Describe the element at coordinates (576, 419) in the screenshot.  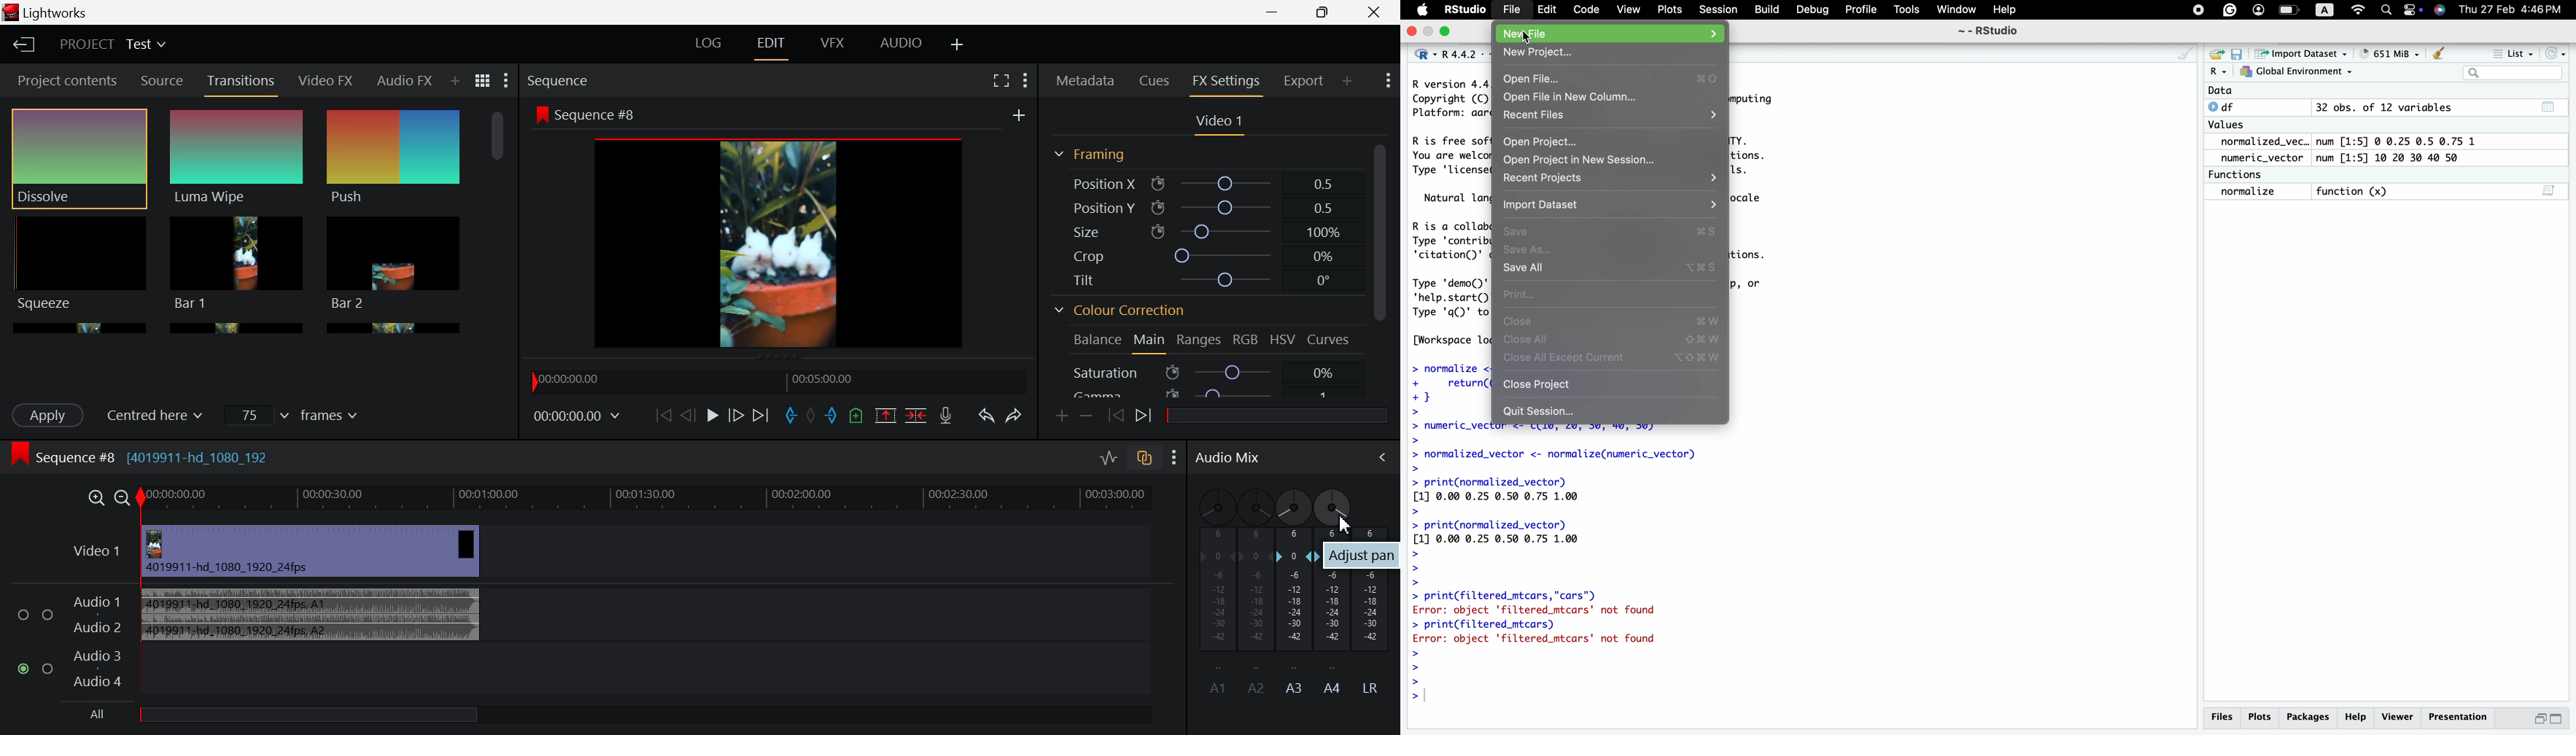
I see `Frame Time` at that location.